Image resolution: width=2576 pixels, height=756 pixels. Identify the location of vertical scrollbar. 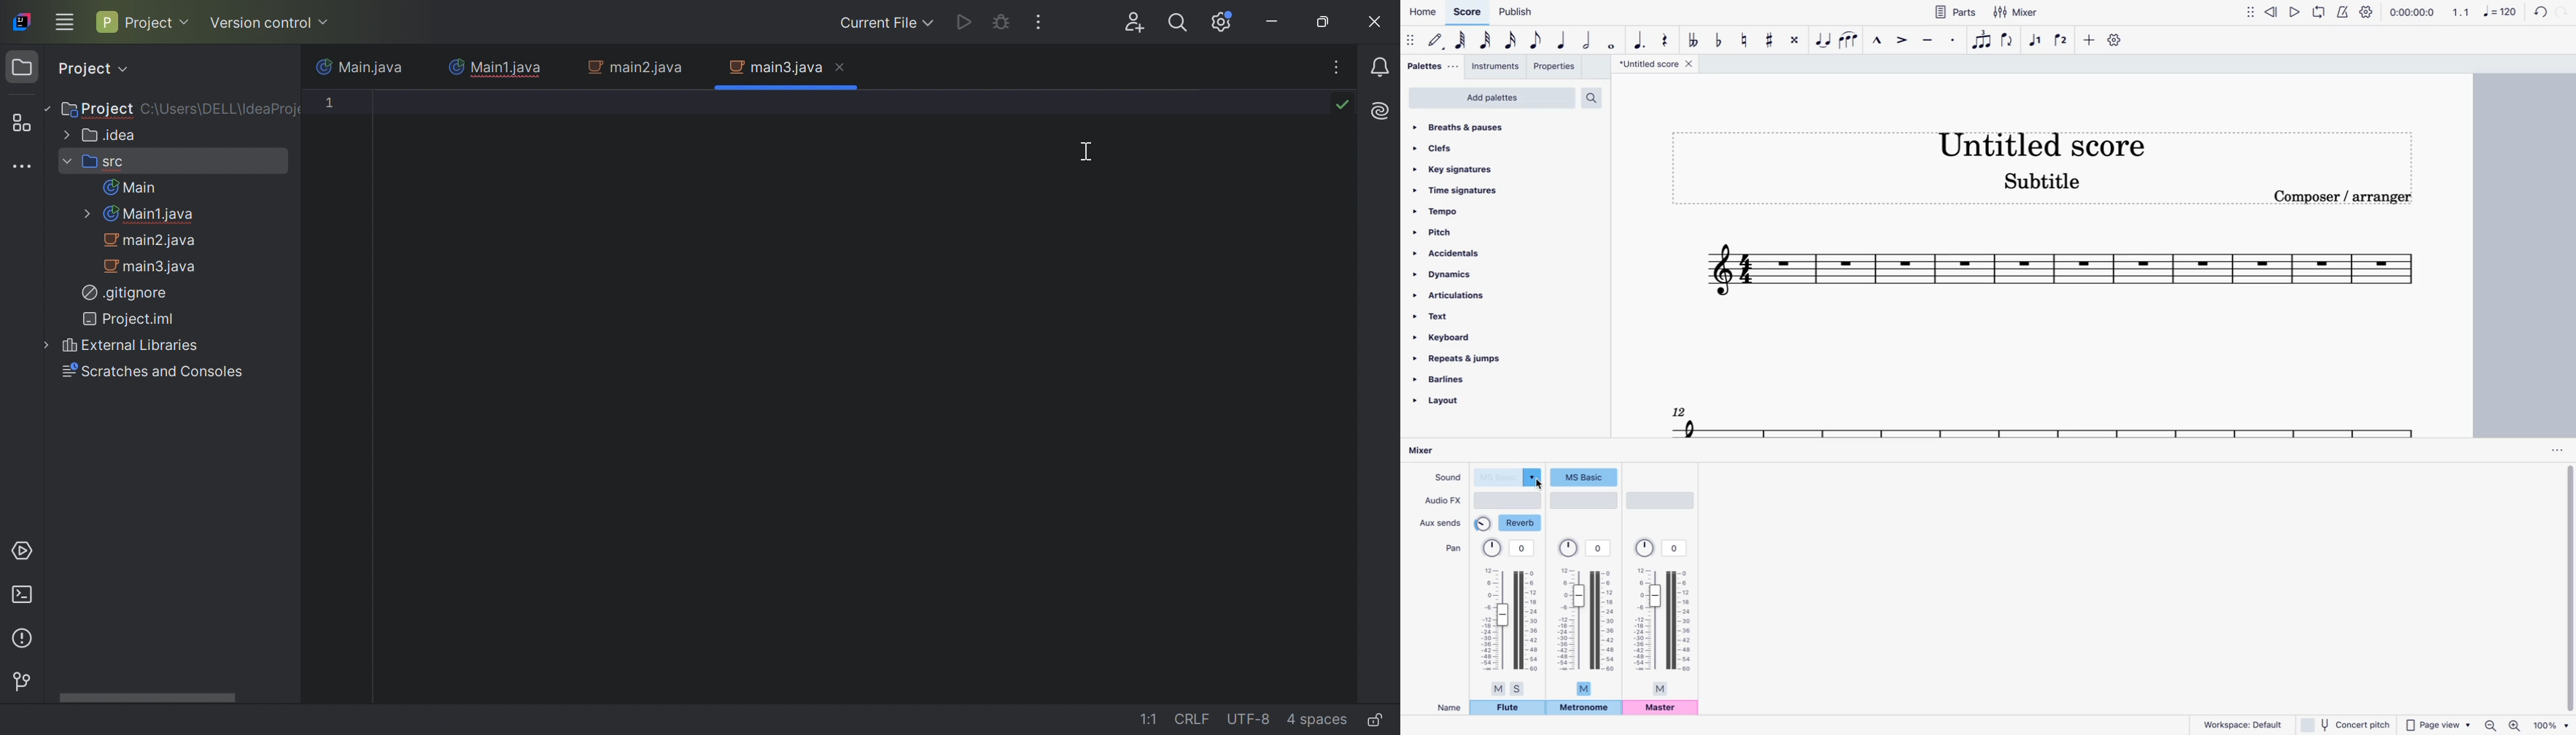
(2570, 589).